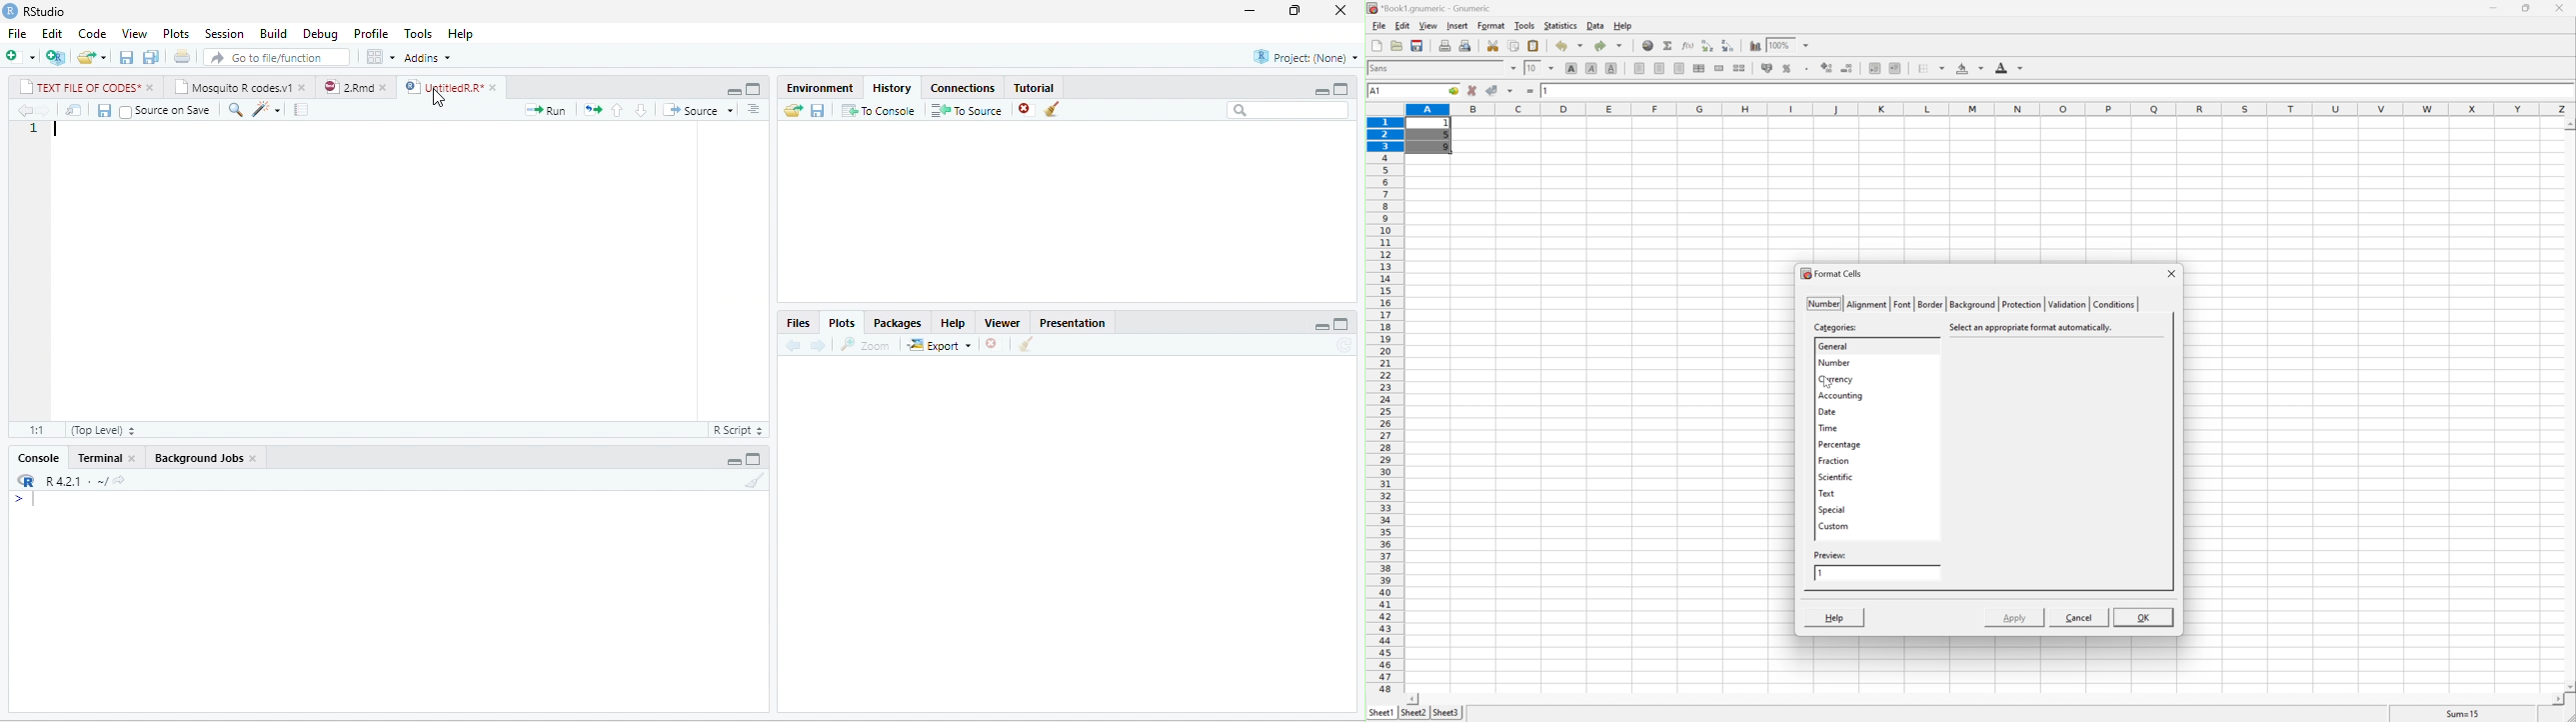 This screenshot has height=728, width=2576. I want to click on increase number of decimals, so click(1827, 68).